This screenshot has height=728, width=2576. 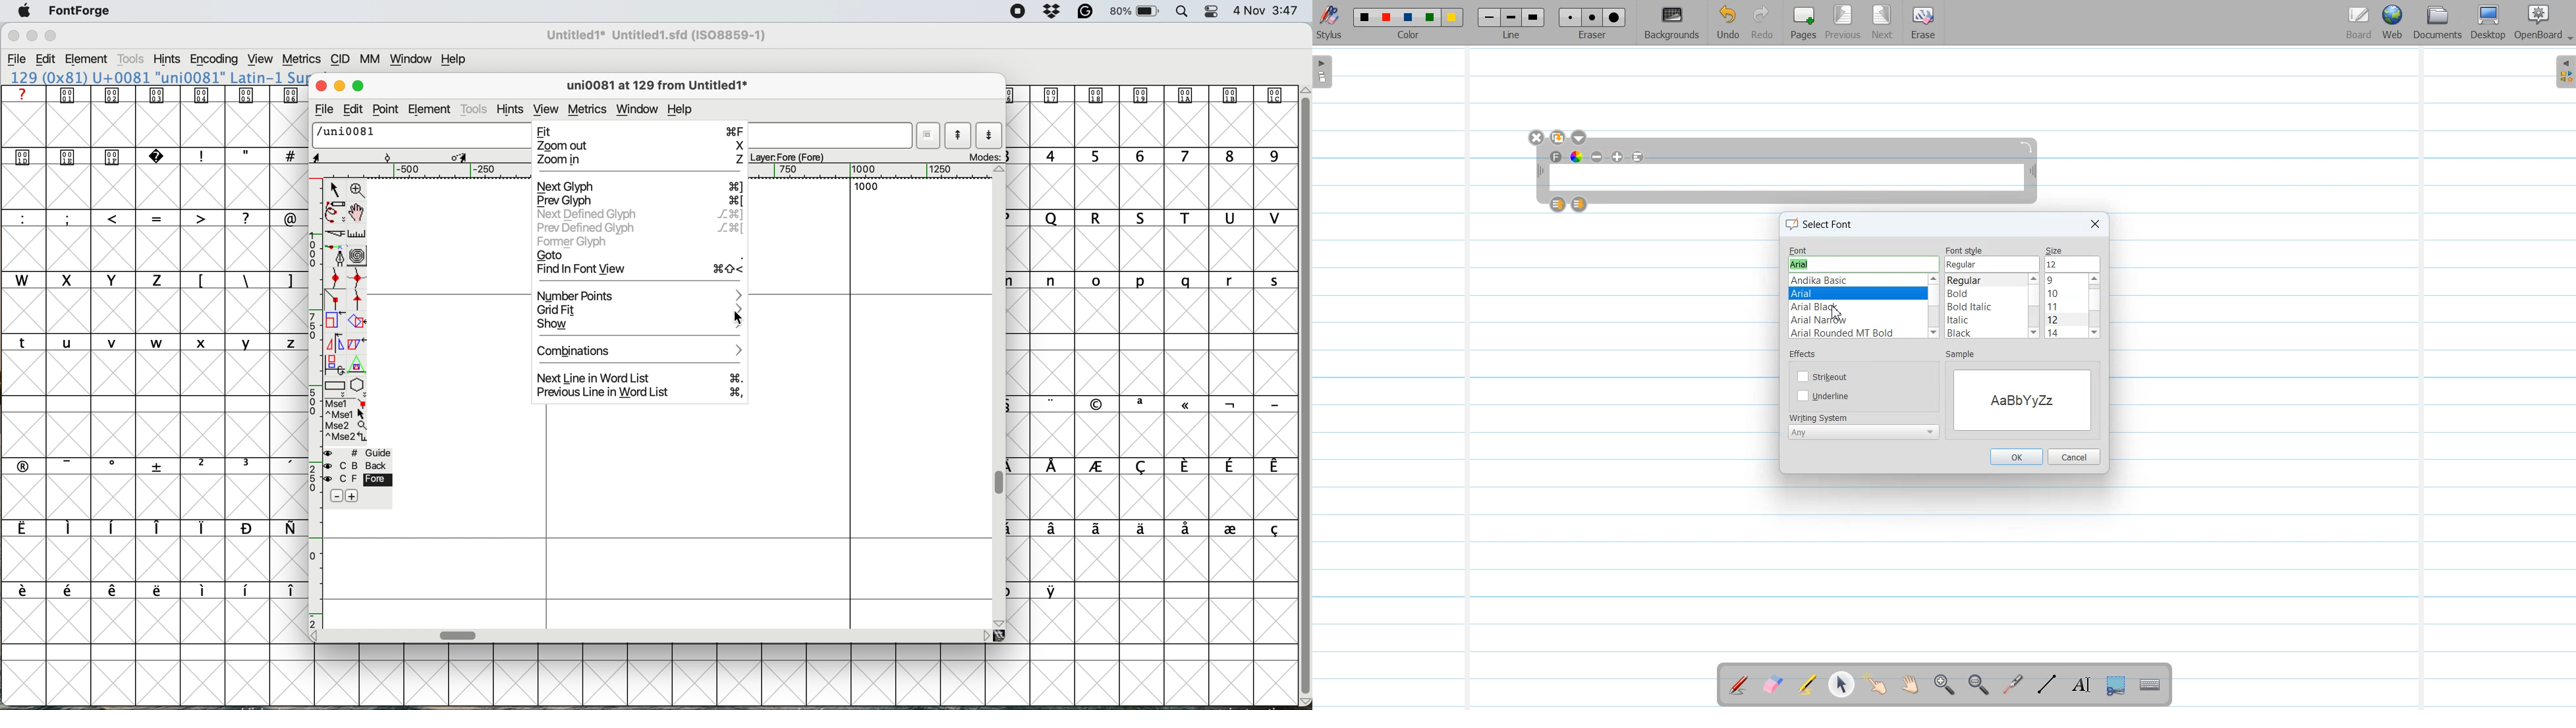 I want to click on rectangles and ellipses, so click(x=335, y=386).